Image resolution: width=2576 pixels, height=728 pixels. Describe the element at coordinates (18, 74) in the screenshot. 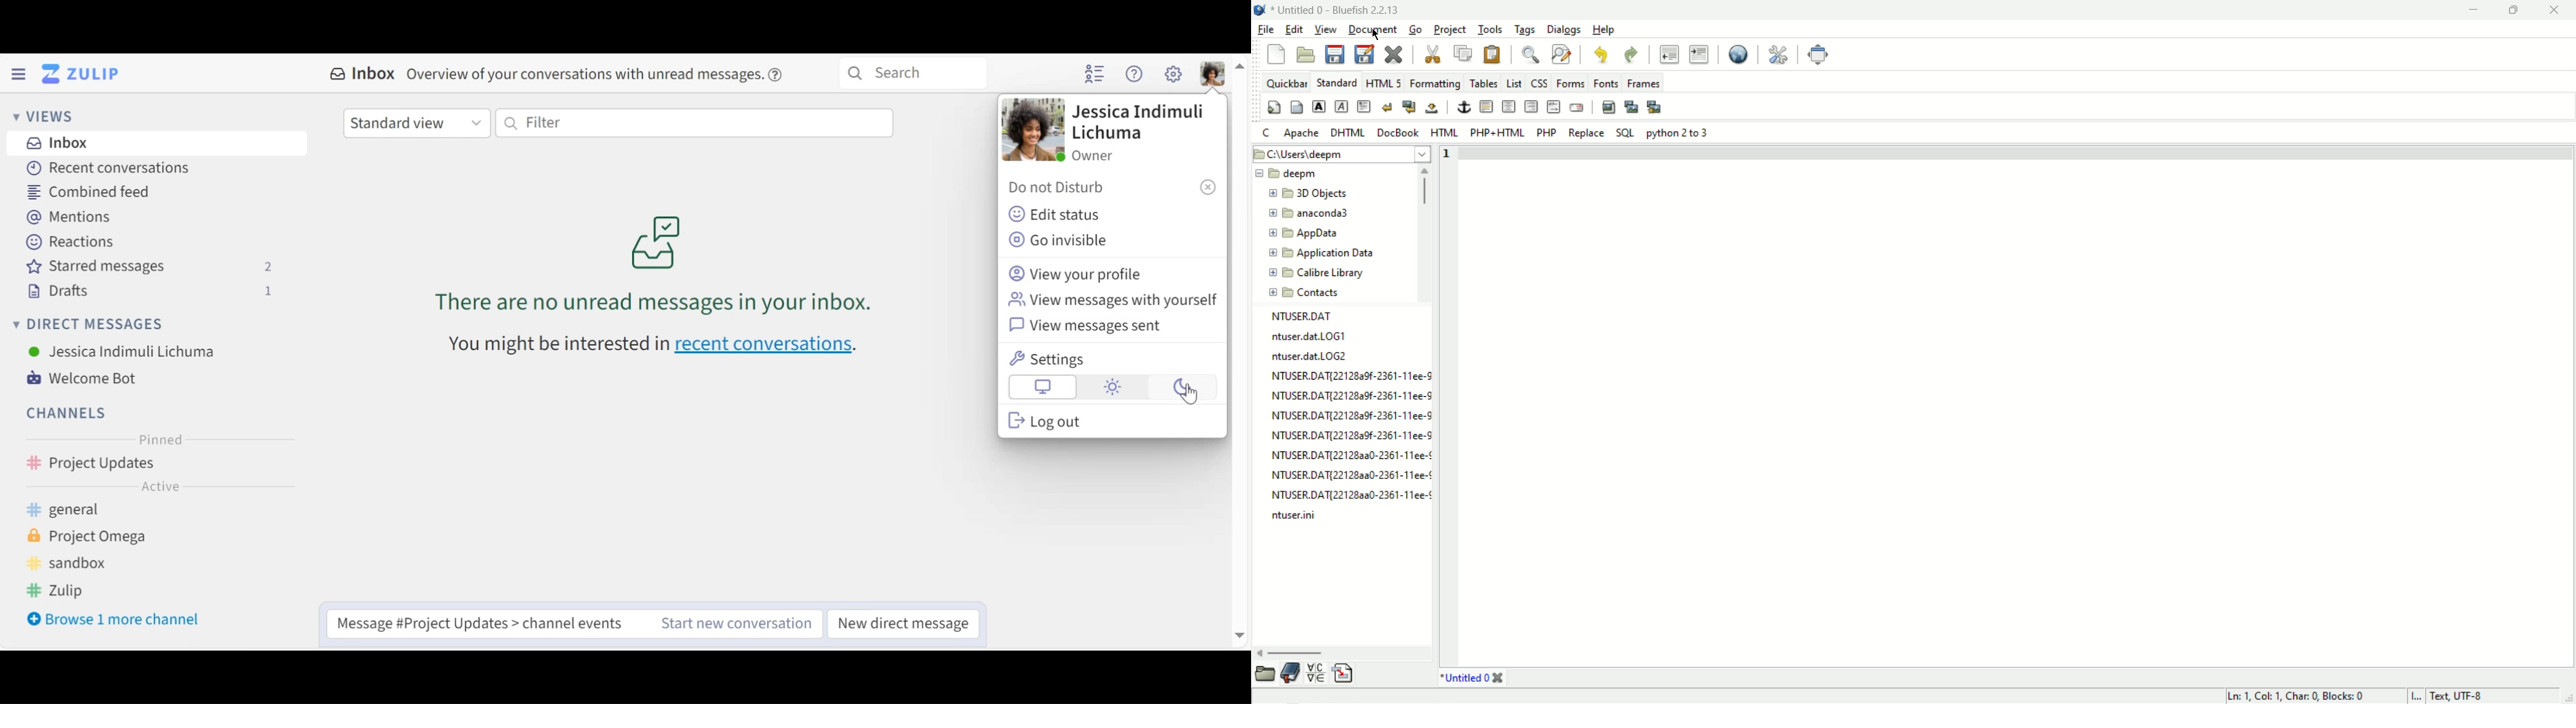

I see `Hamburger menu` at that location.